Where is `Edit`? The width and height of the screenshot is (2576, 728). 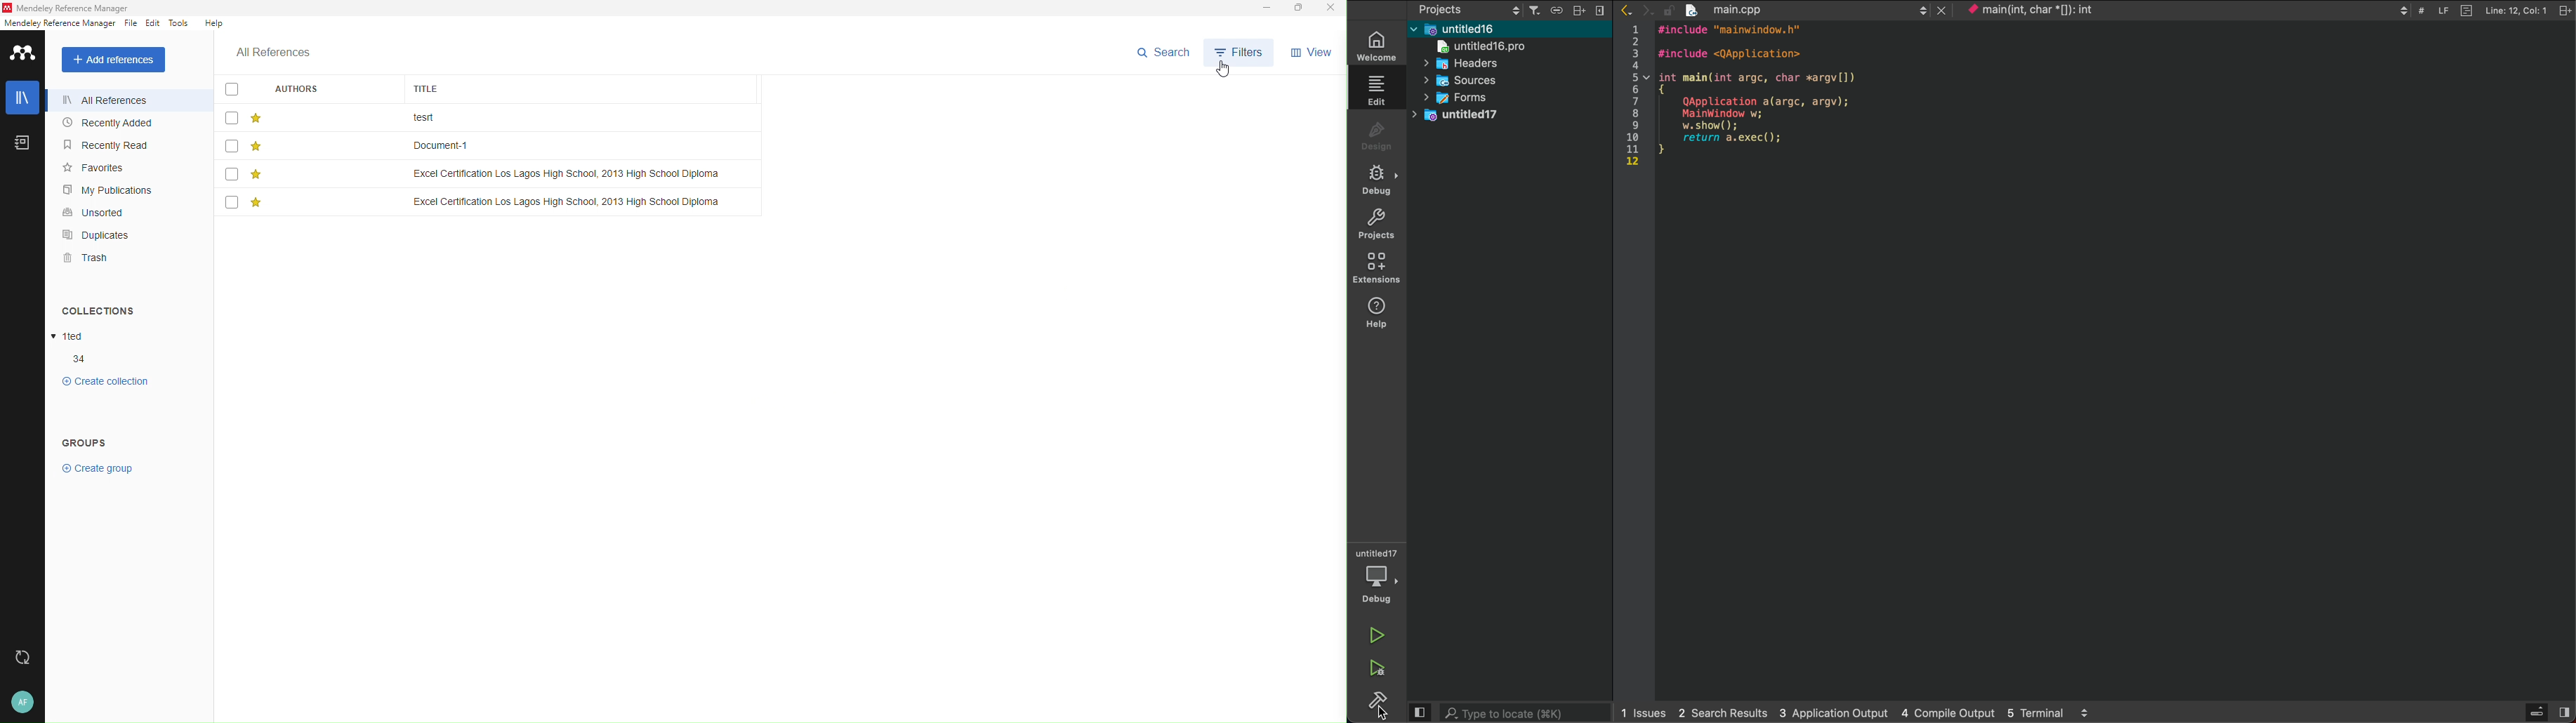 Edit is located at coordinates (152, 23).